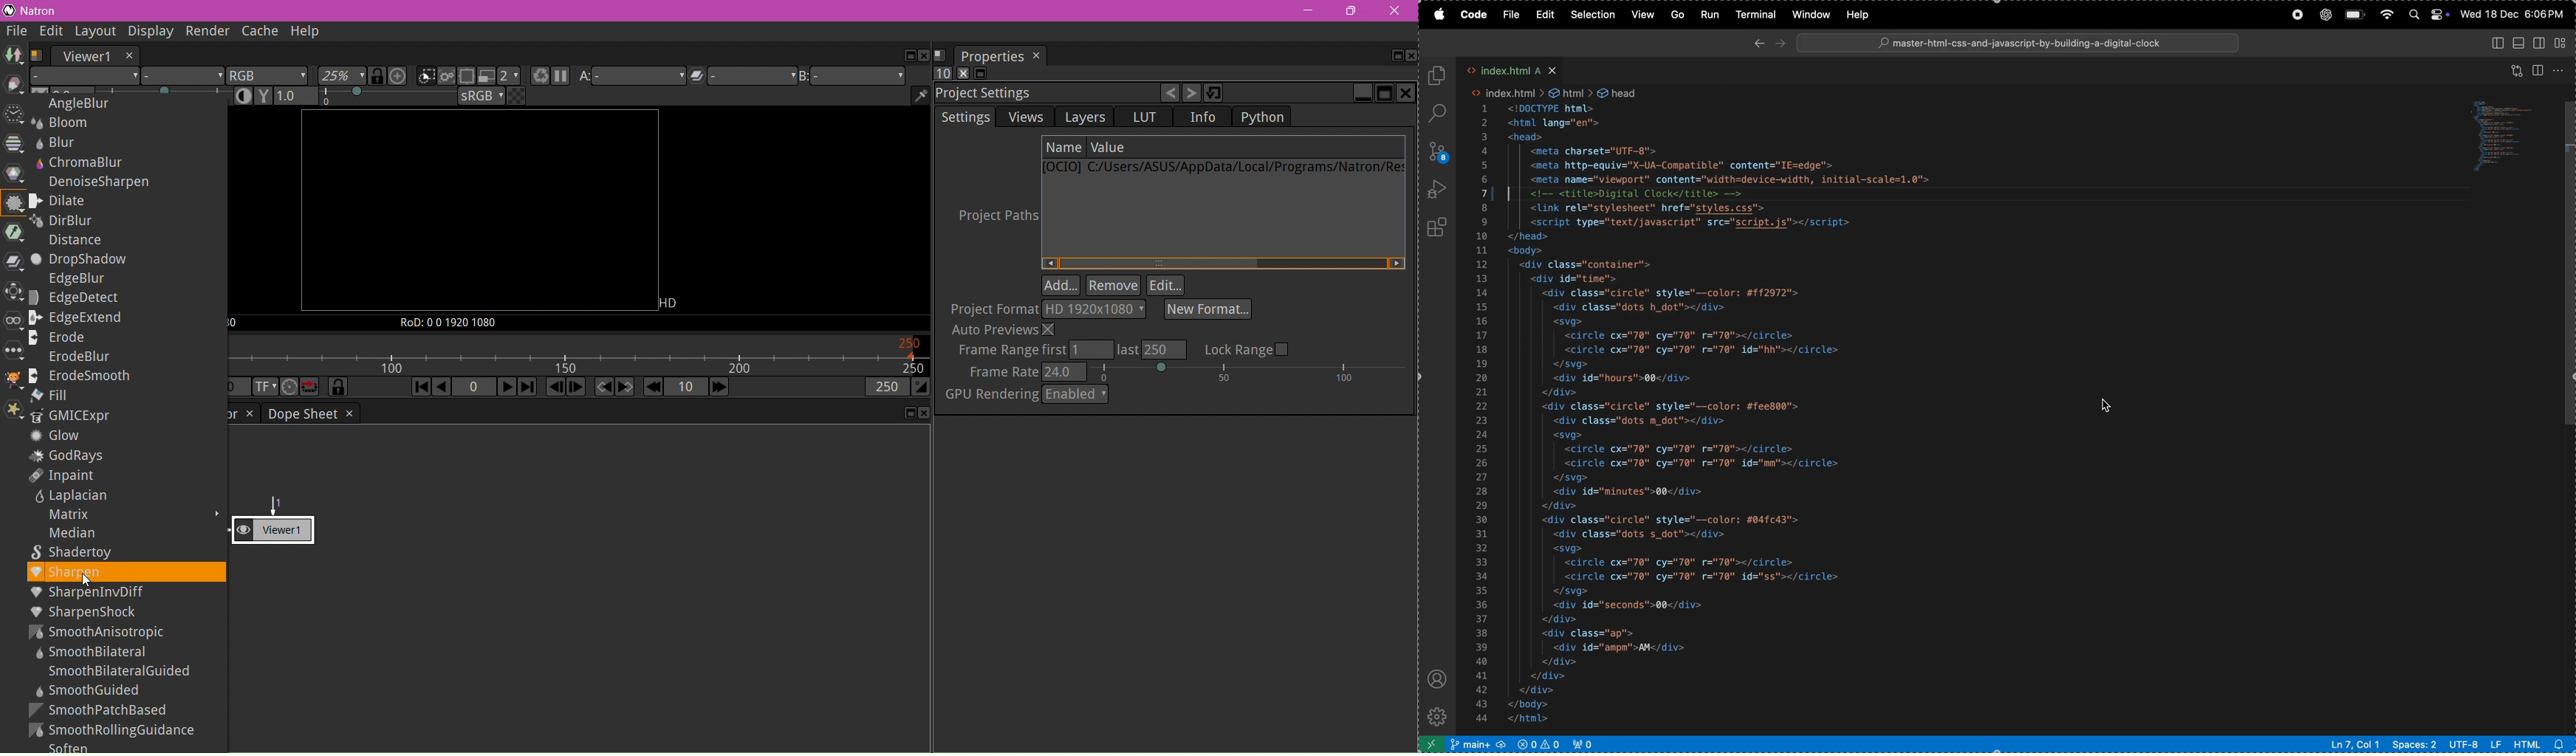  Describe the element at coordinates (1593, 13) in the screenshot. I see `selection` at that location.